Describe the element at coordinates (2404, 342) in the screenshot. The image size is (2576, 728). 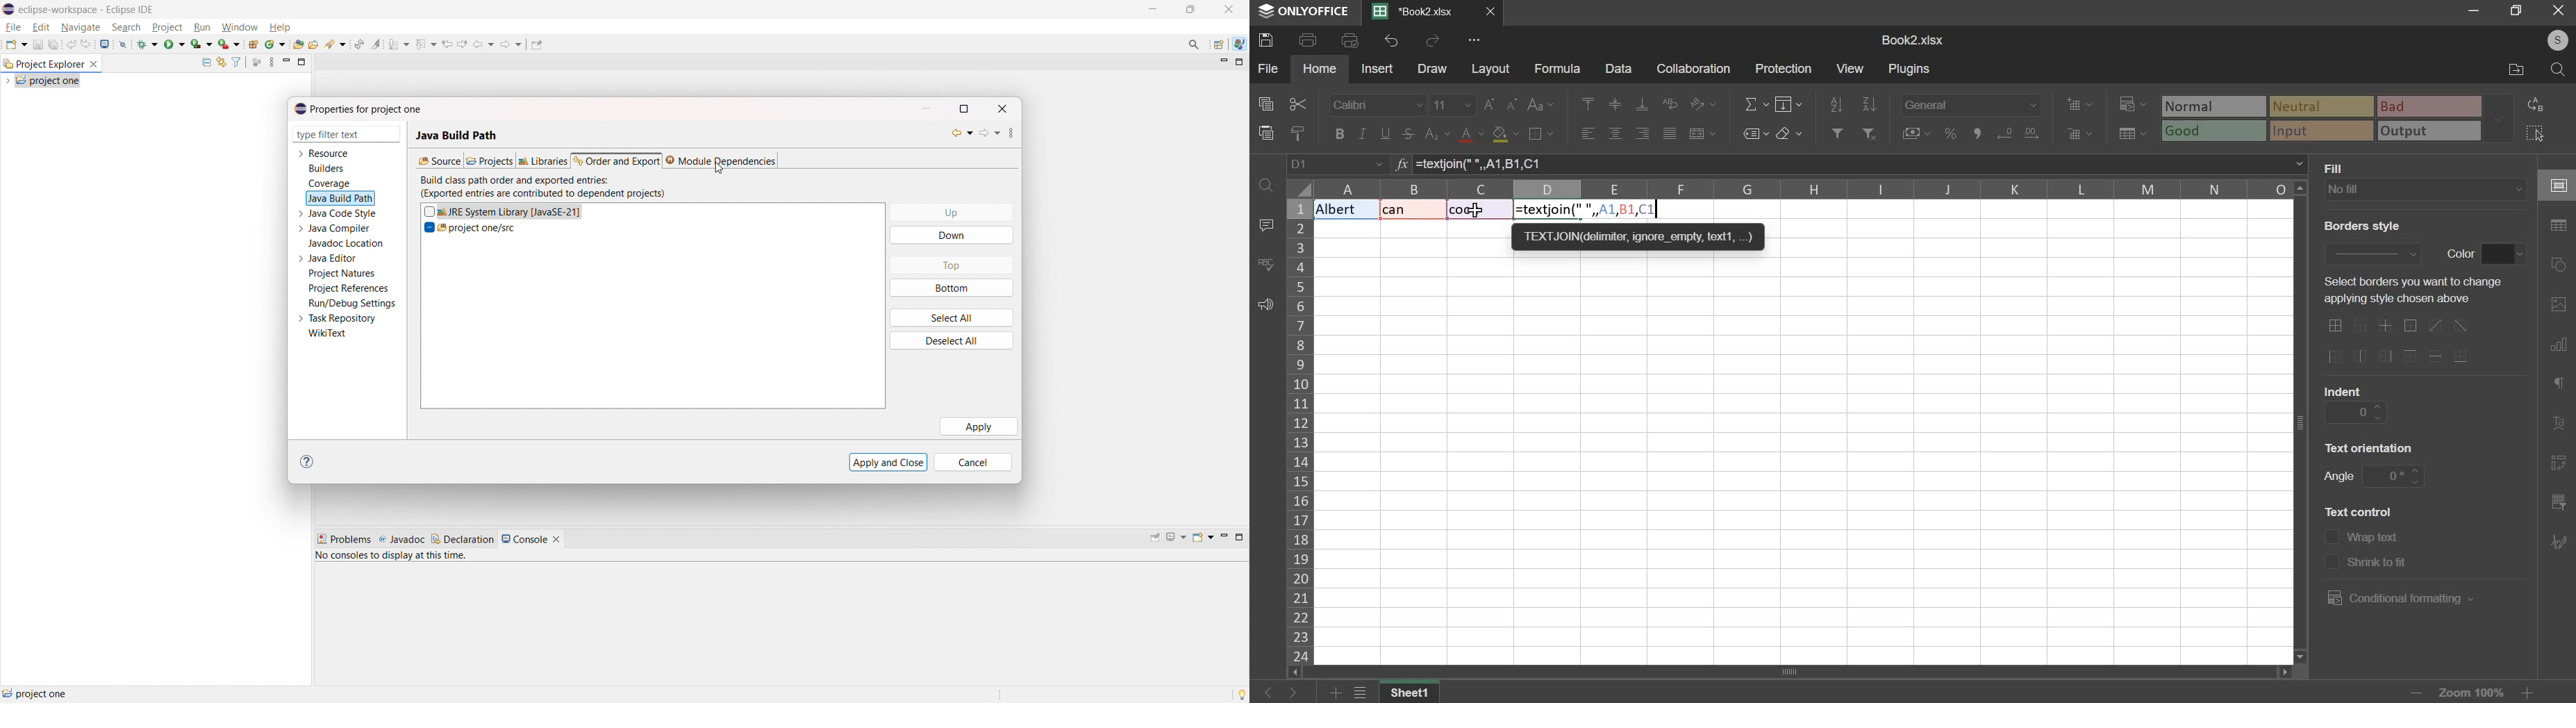
I see `border options` at that location.